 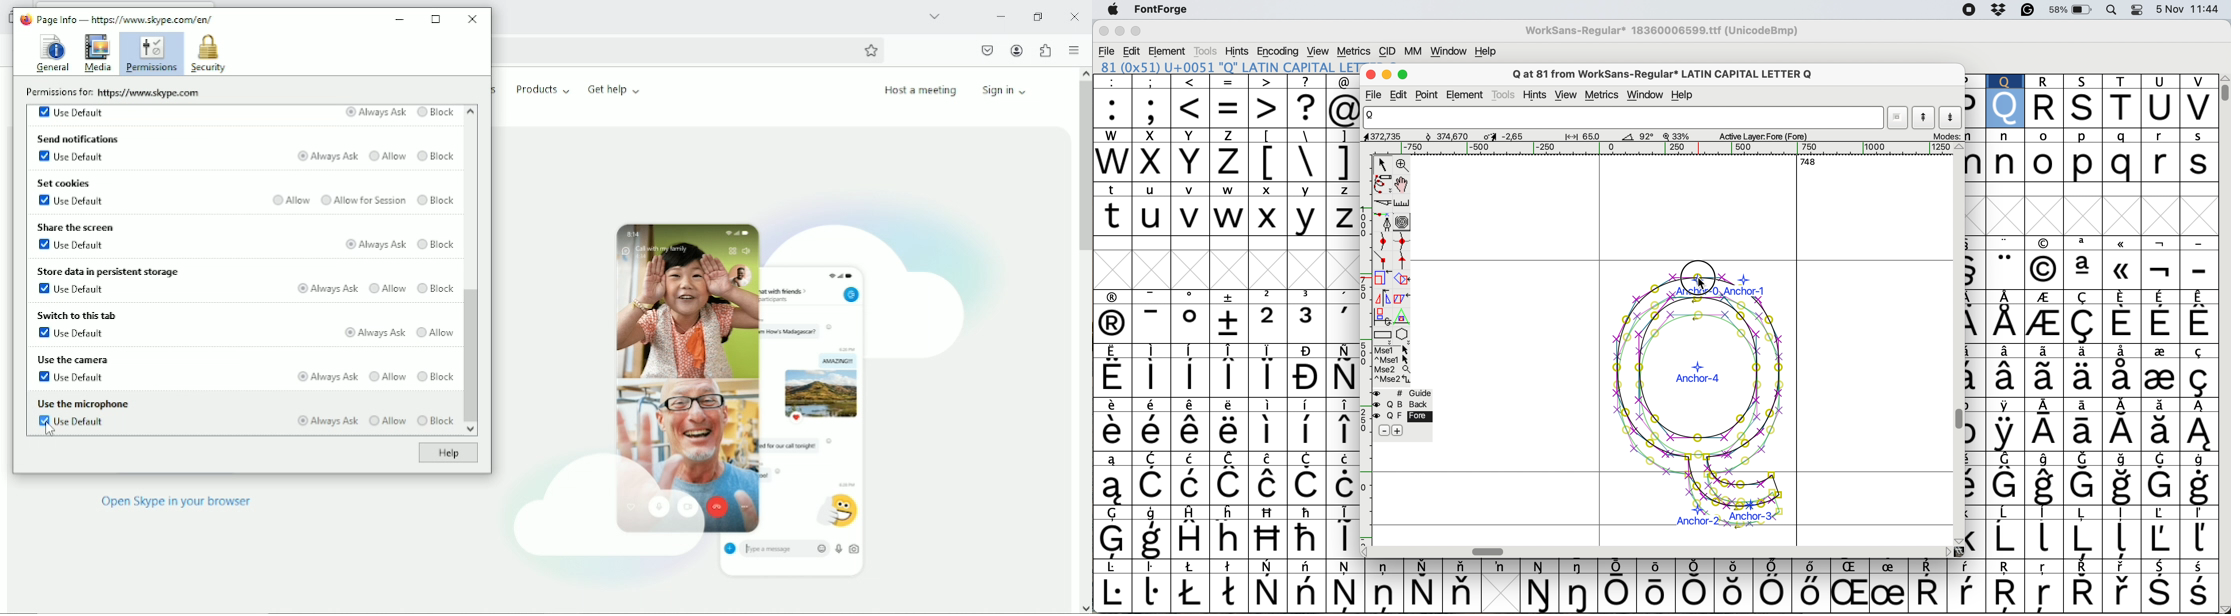 I want to click on uppercase letters, so click(x=1227, y=219).